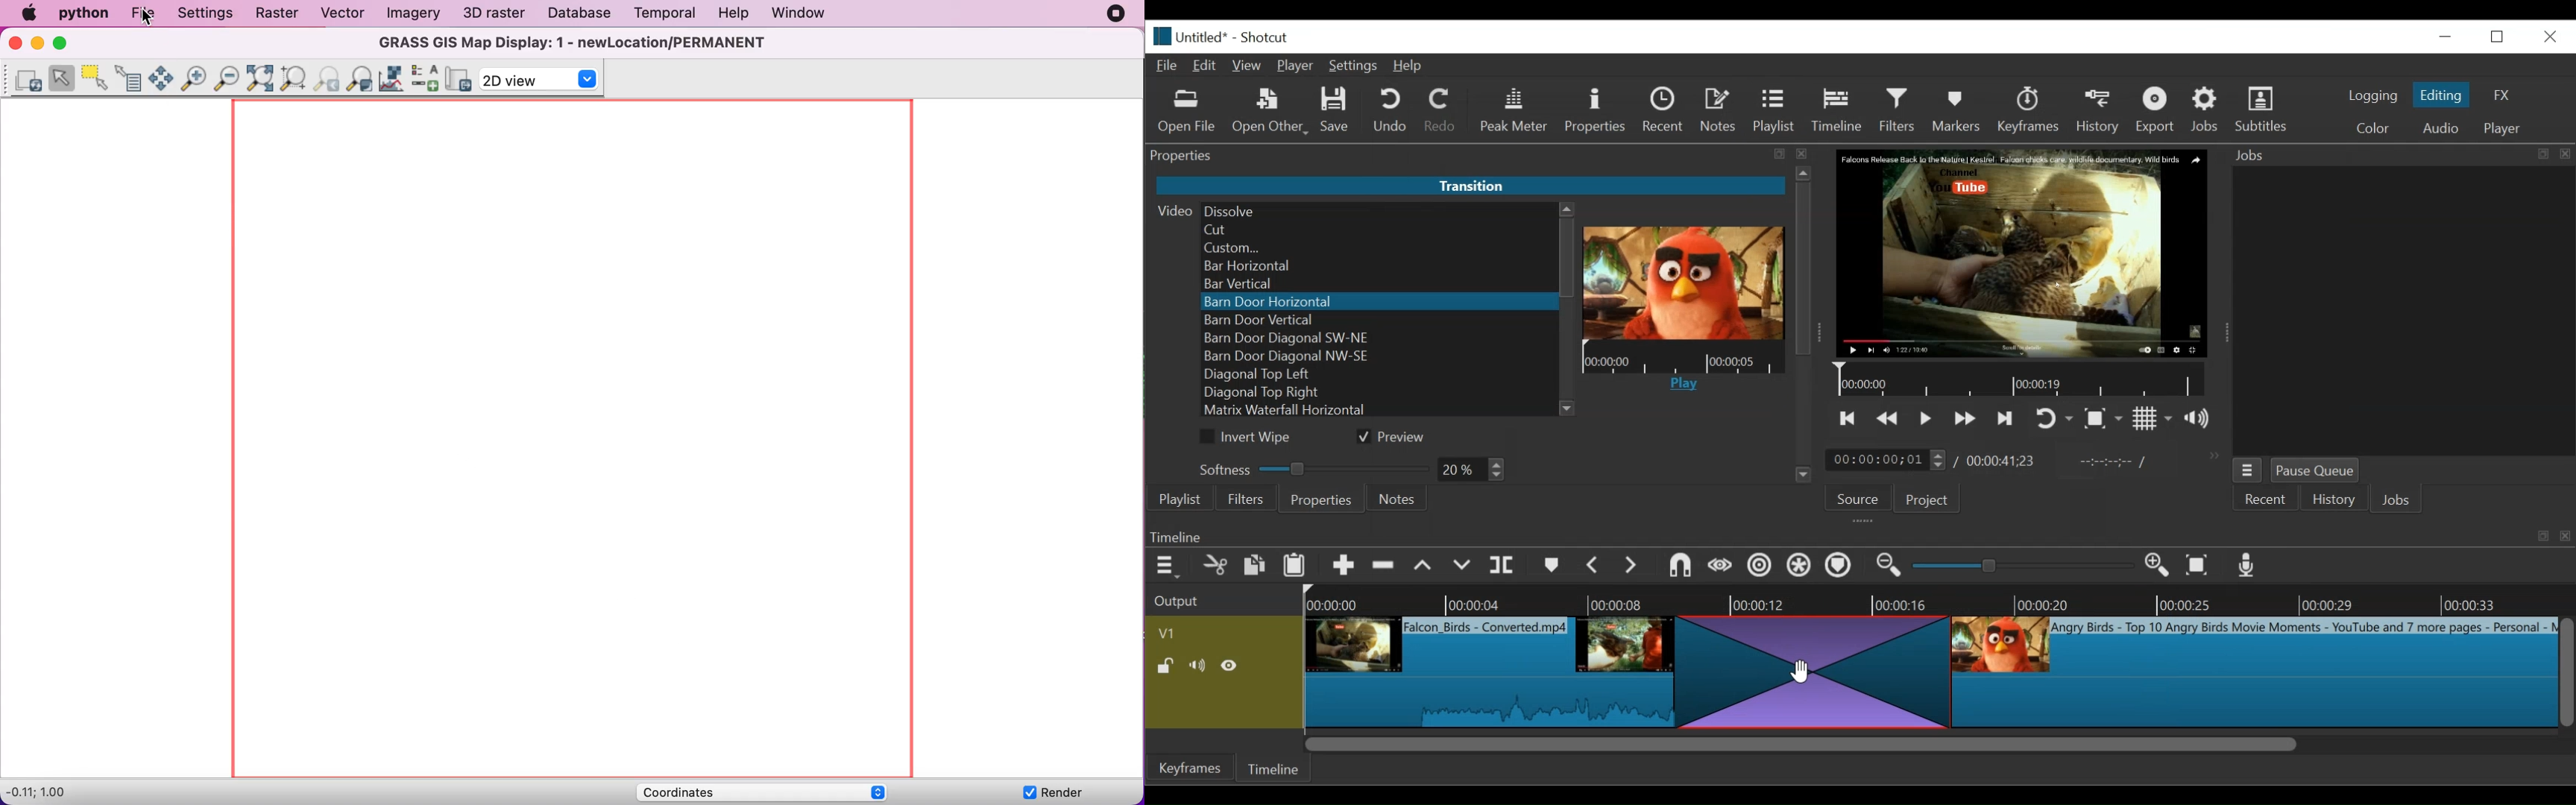 The height and width of the screenshot is (812, 2576). What do you see at coordinates (1353, 65) in the screenshot?
I see `Settings` at bounding box center [1353, 65].